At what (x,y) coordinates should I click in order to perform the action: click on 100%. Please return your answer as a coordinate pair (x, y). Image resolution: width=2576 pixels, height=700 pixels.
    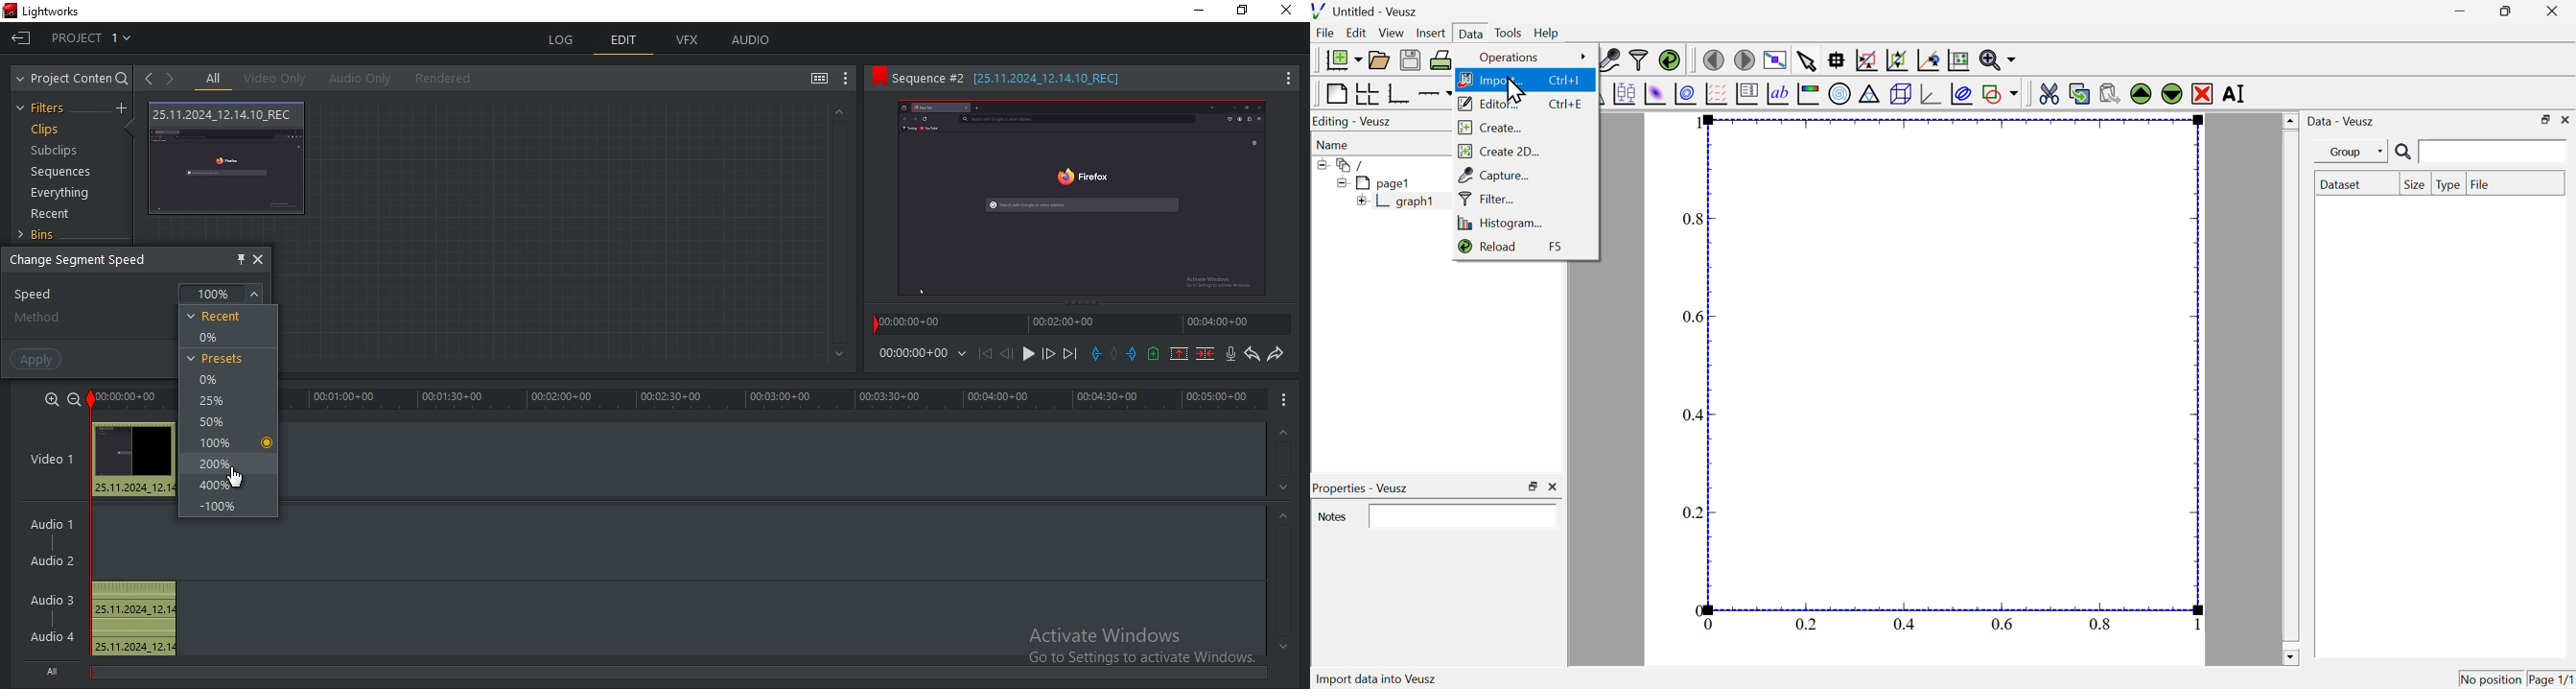
    Looking at the image, I should click on (224, 293).